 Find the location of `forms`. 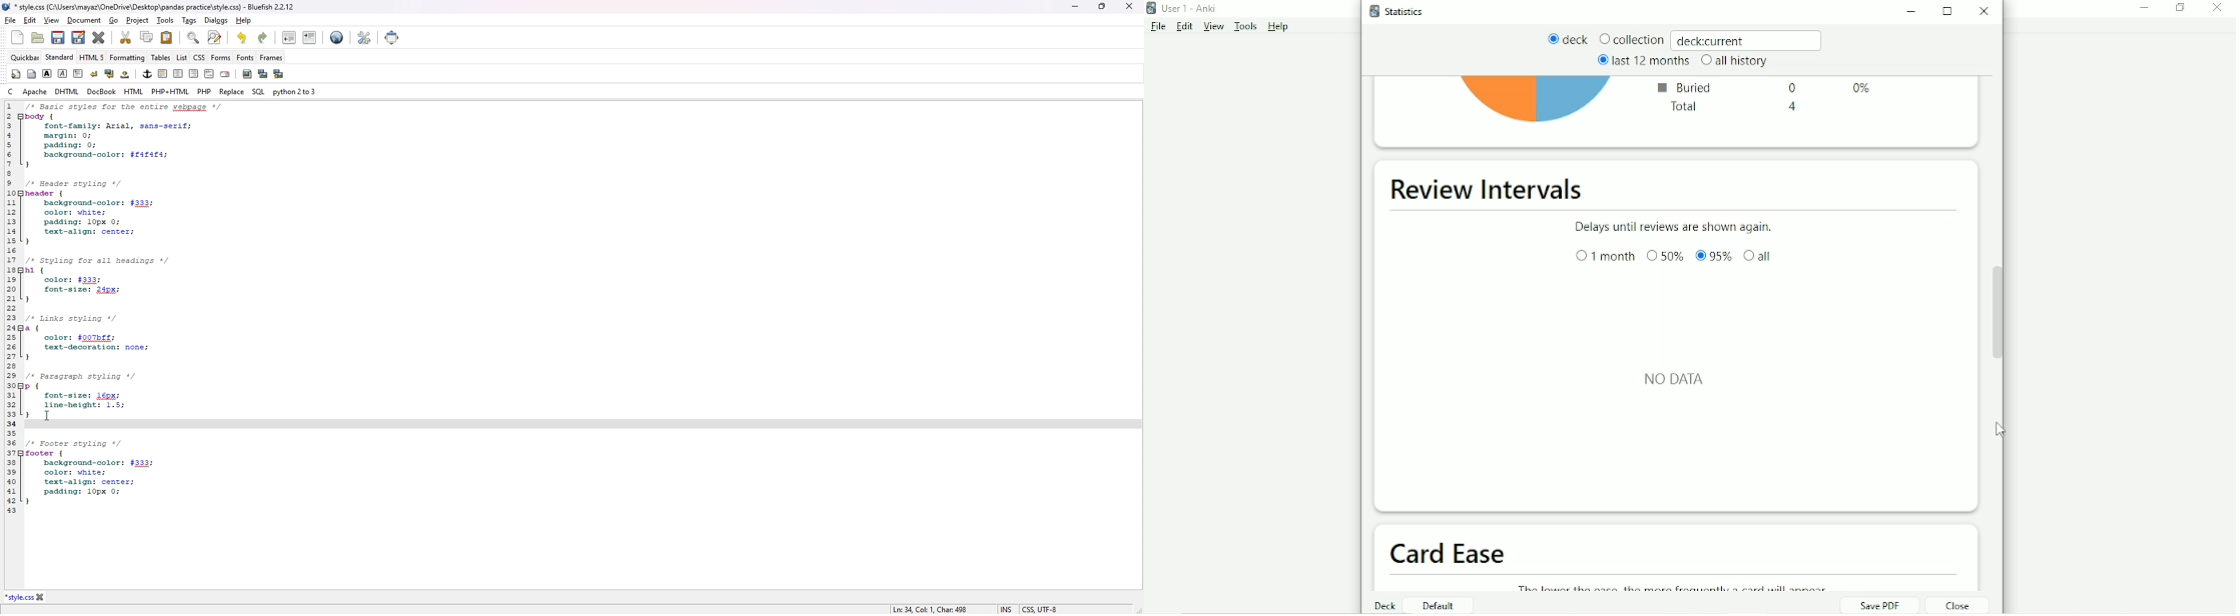

forms is located at coordinates (222, 57).